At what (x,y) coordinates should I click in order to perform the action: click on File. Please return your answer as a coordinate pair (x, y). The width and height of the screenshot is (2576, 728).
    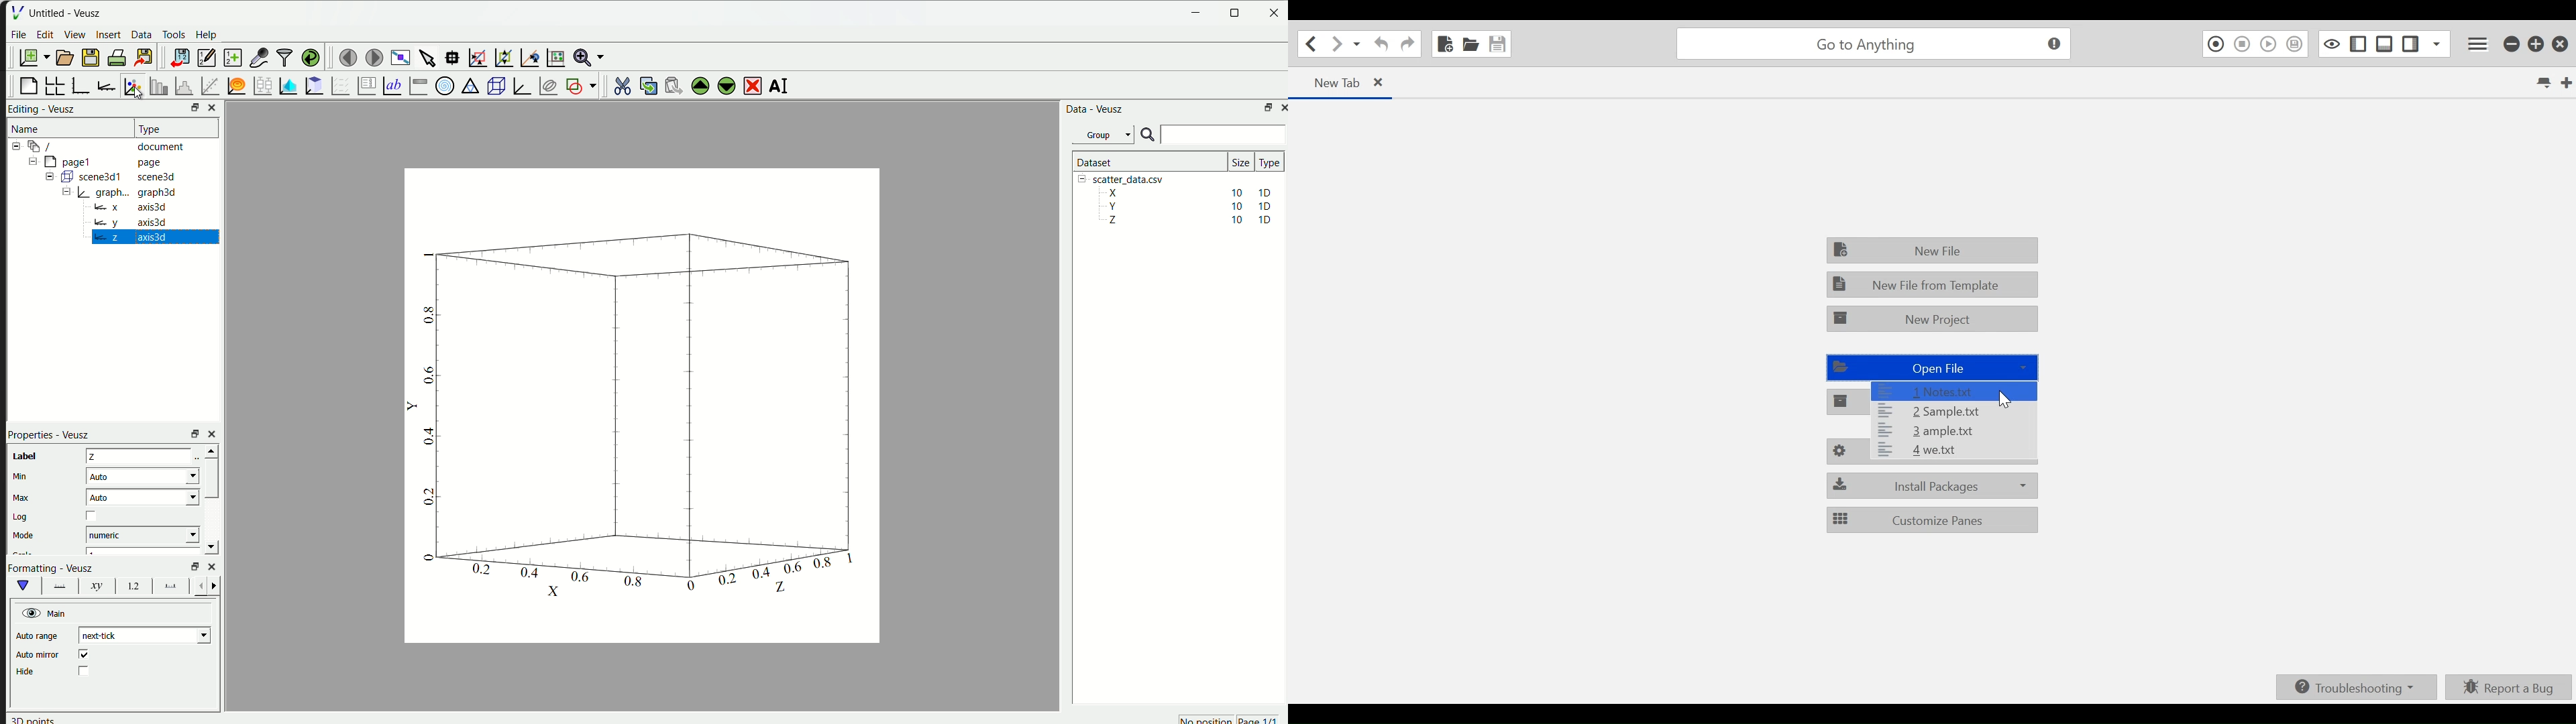
    Looking at the image, I should click on (19, 36).